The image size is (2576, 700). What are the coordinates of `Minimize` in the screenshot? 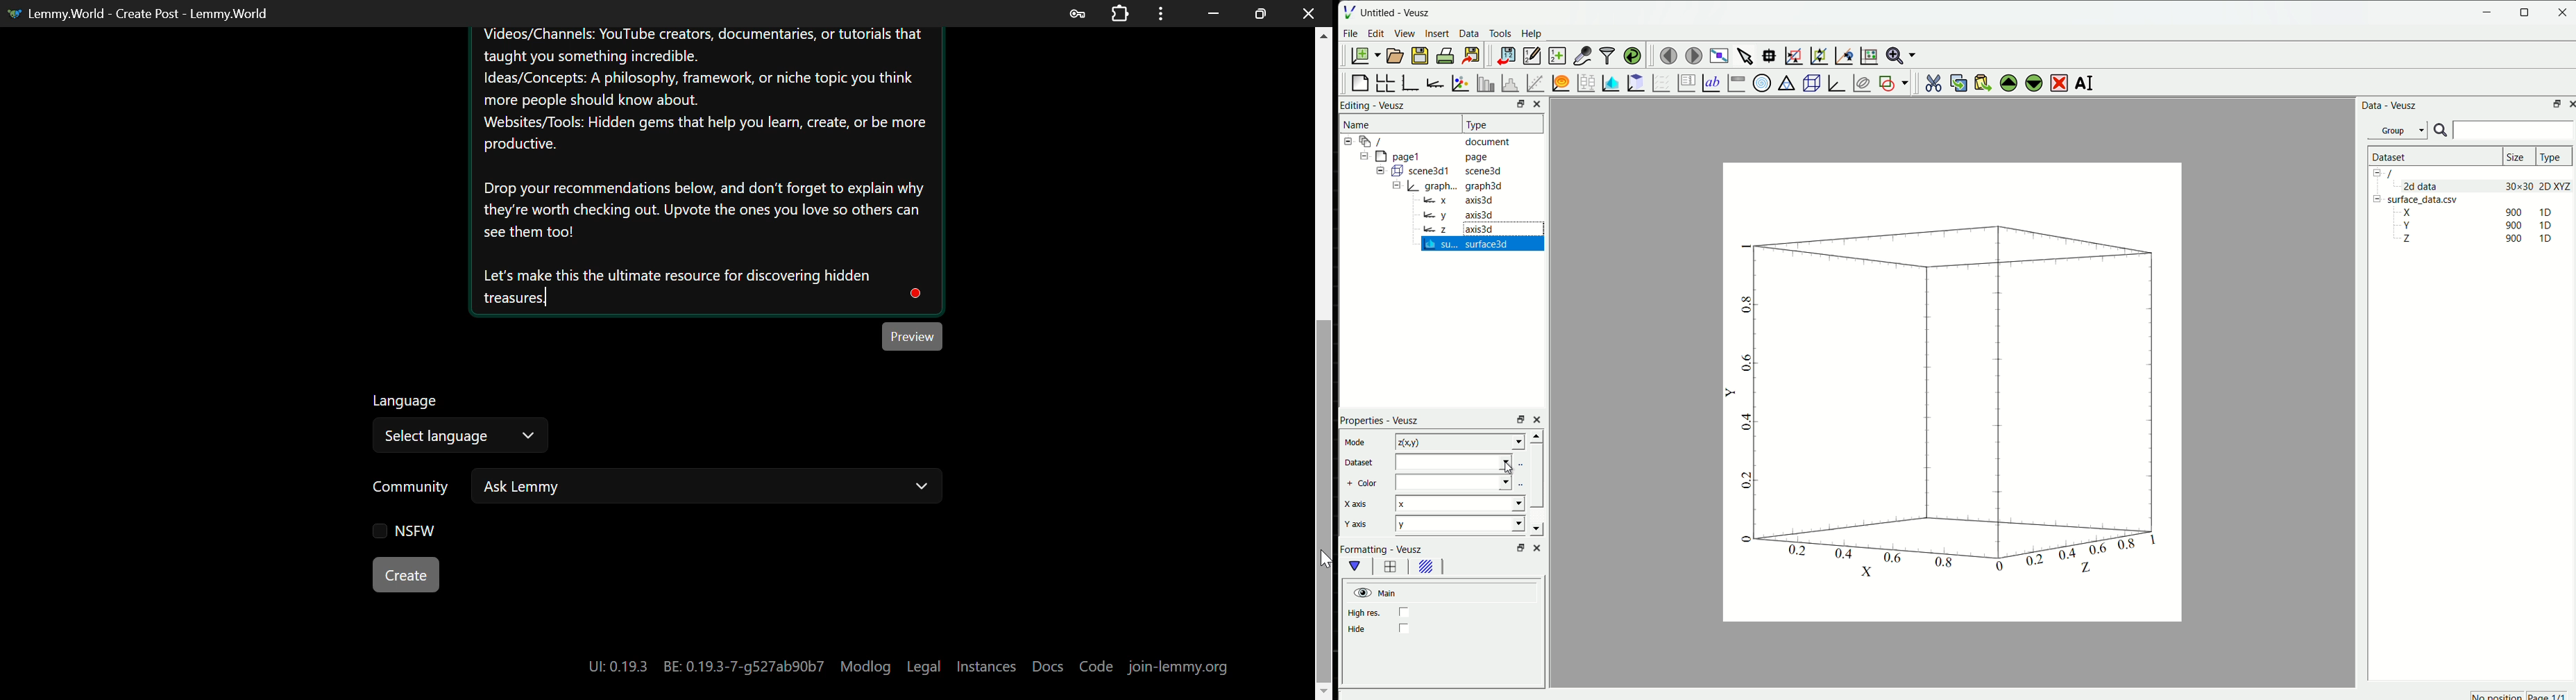 It's located at (1261, 14).